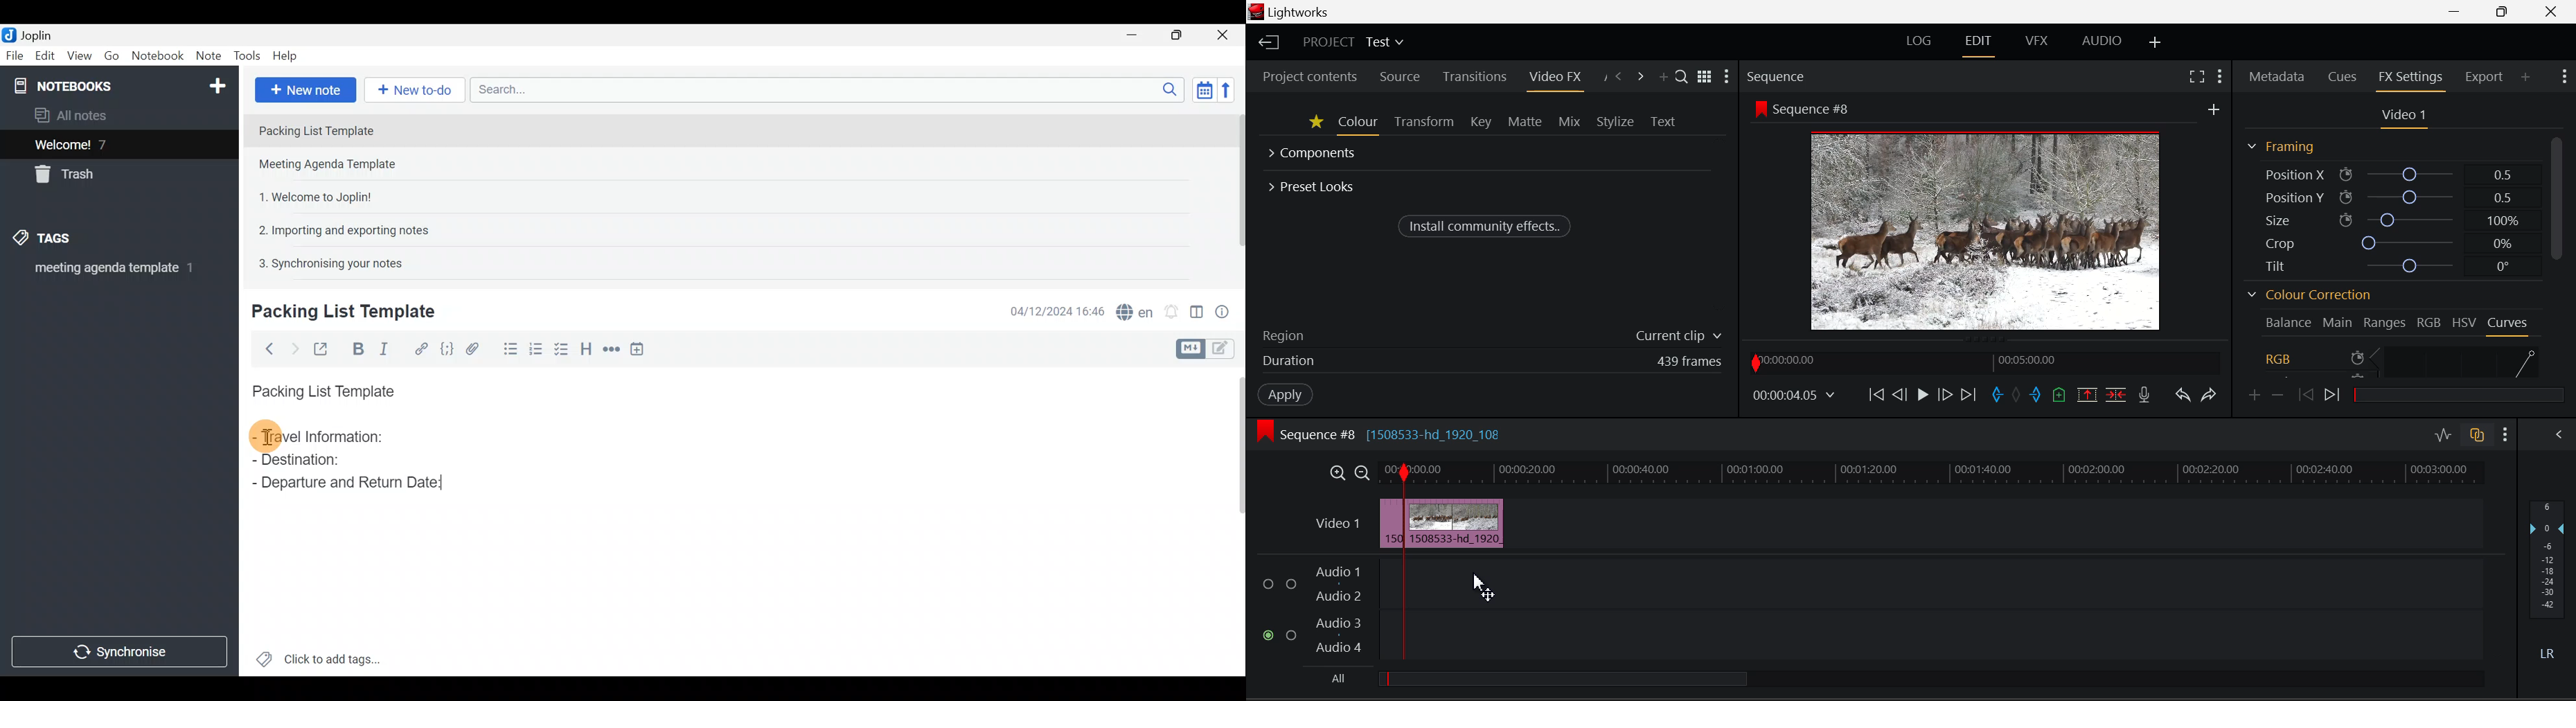 The height and width of the screenshot is (728, 2576). Describe the element at coordinates (1227, 34) in the screenshot. I see `Close` at that location.